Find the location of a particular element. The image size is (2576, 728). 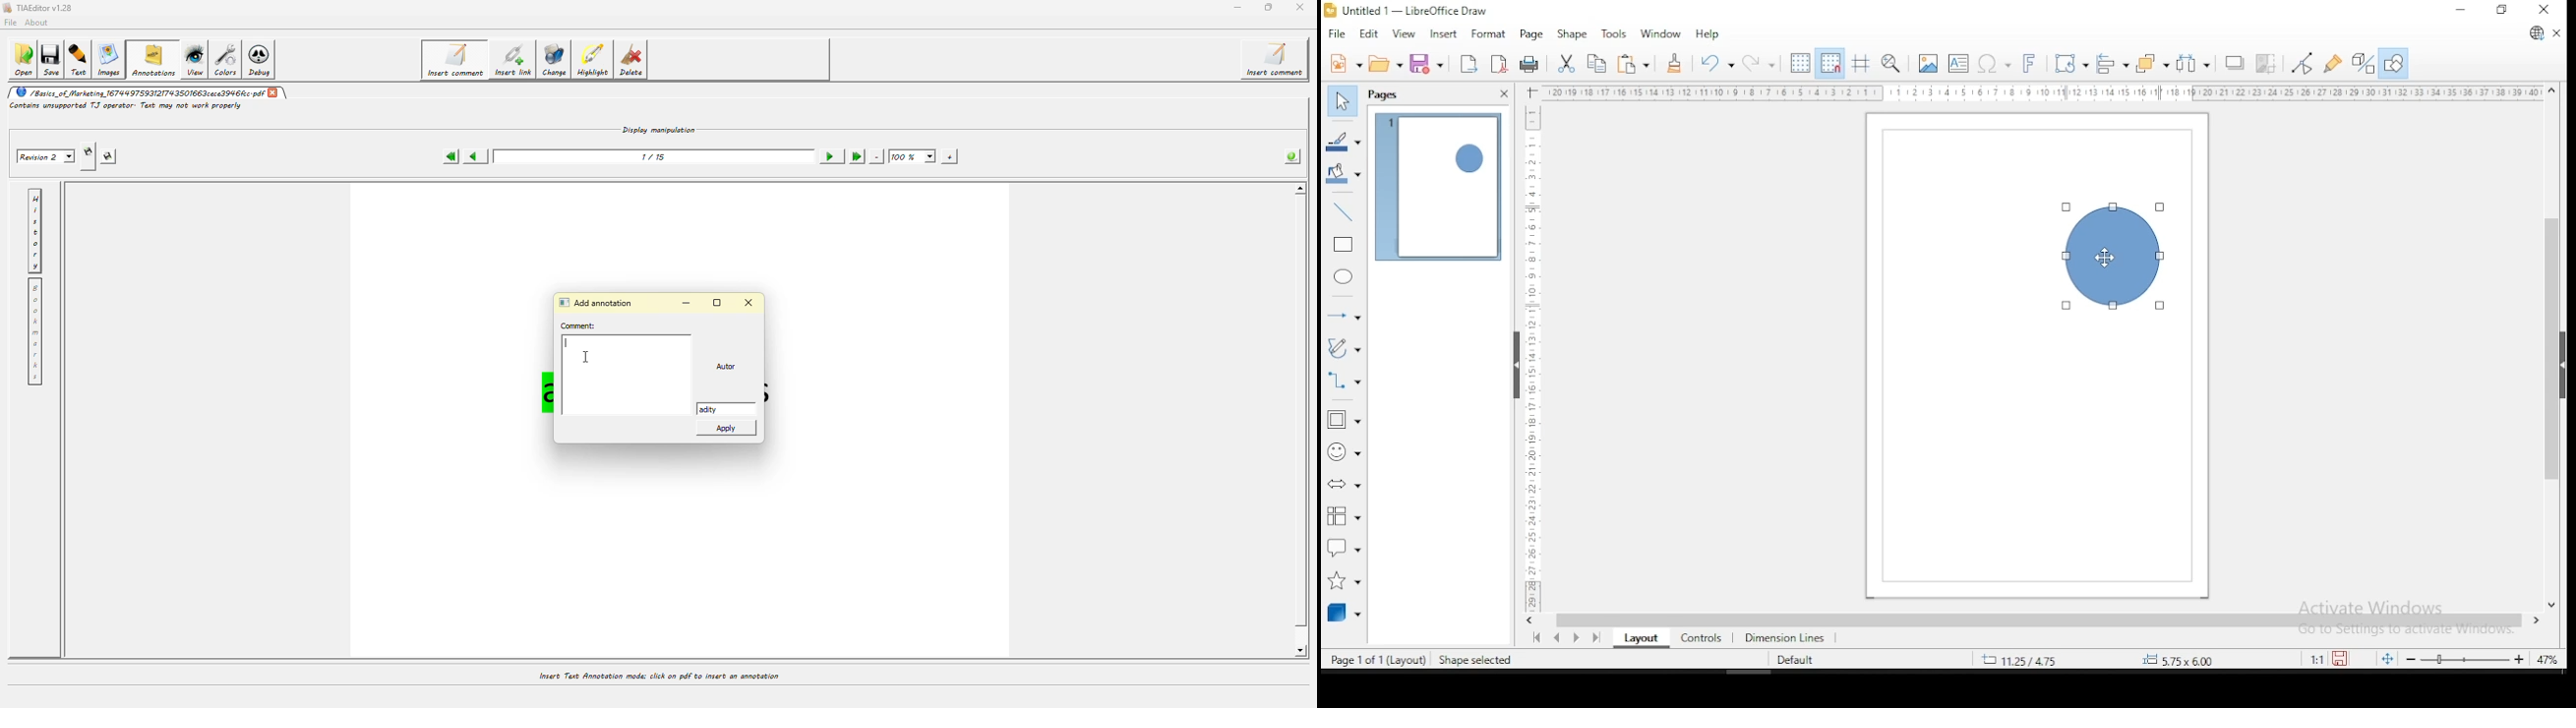

horizontal scale is located at coordinates (2043, 92).